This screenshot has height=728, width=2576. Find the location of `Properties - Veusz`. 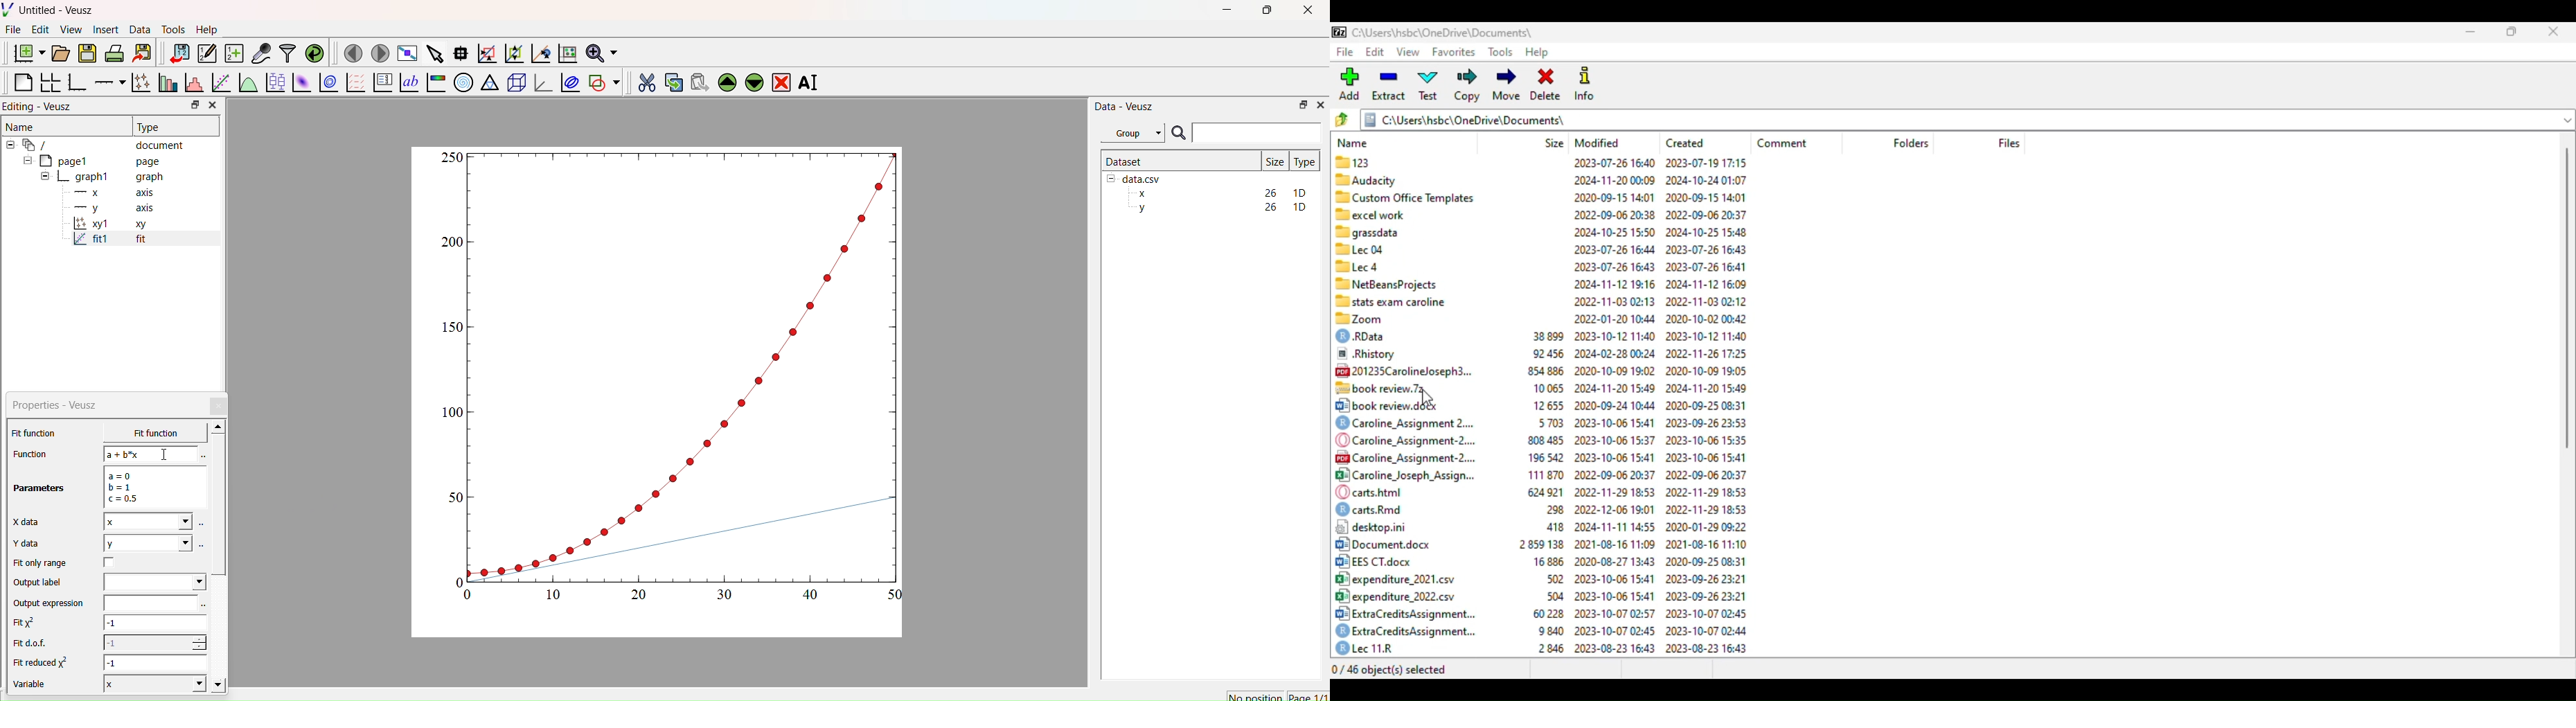

Properties - Veusz is located at coordinates (58, 405).